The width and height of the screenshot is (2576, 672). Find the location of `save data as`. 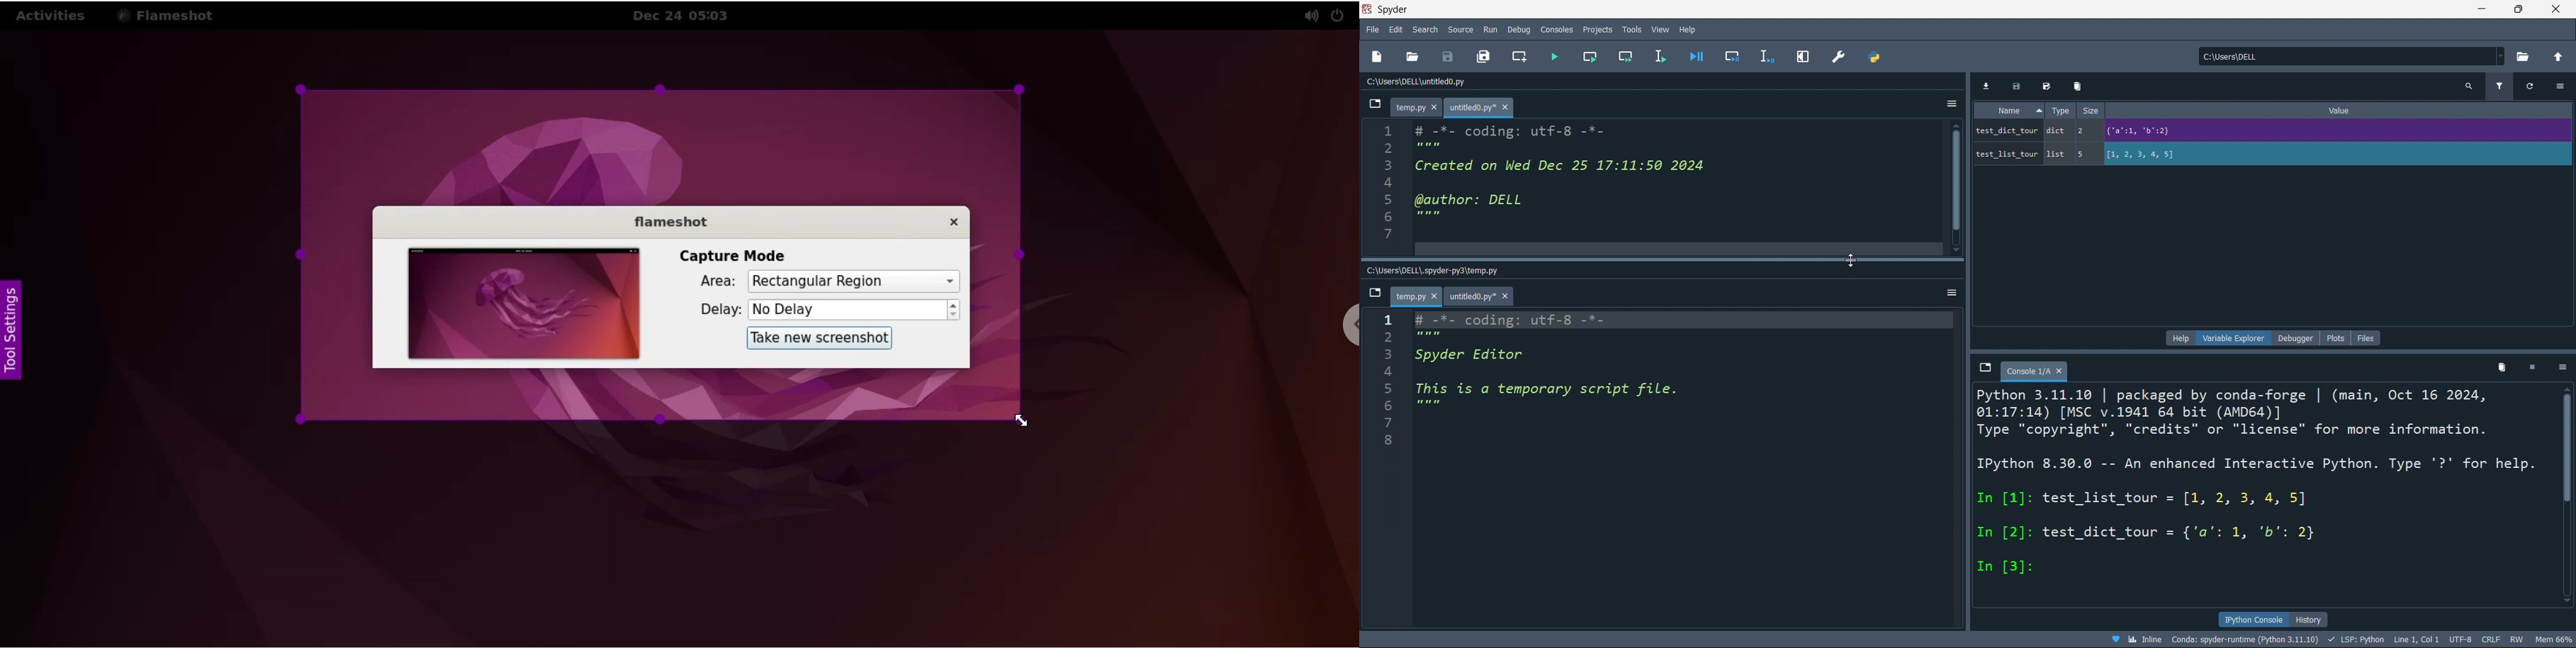

save data as is located at coordinates (2049, 86).